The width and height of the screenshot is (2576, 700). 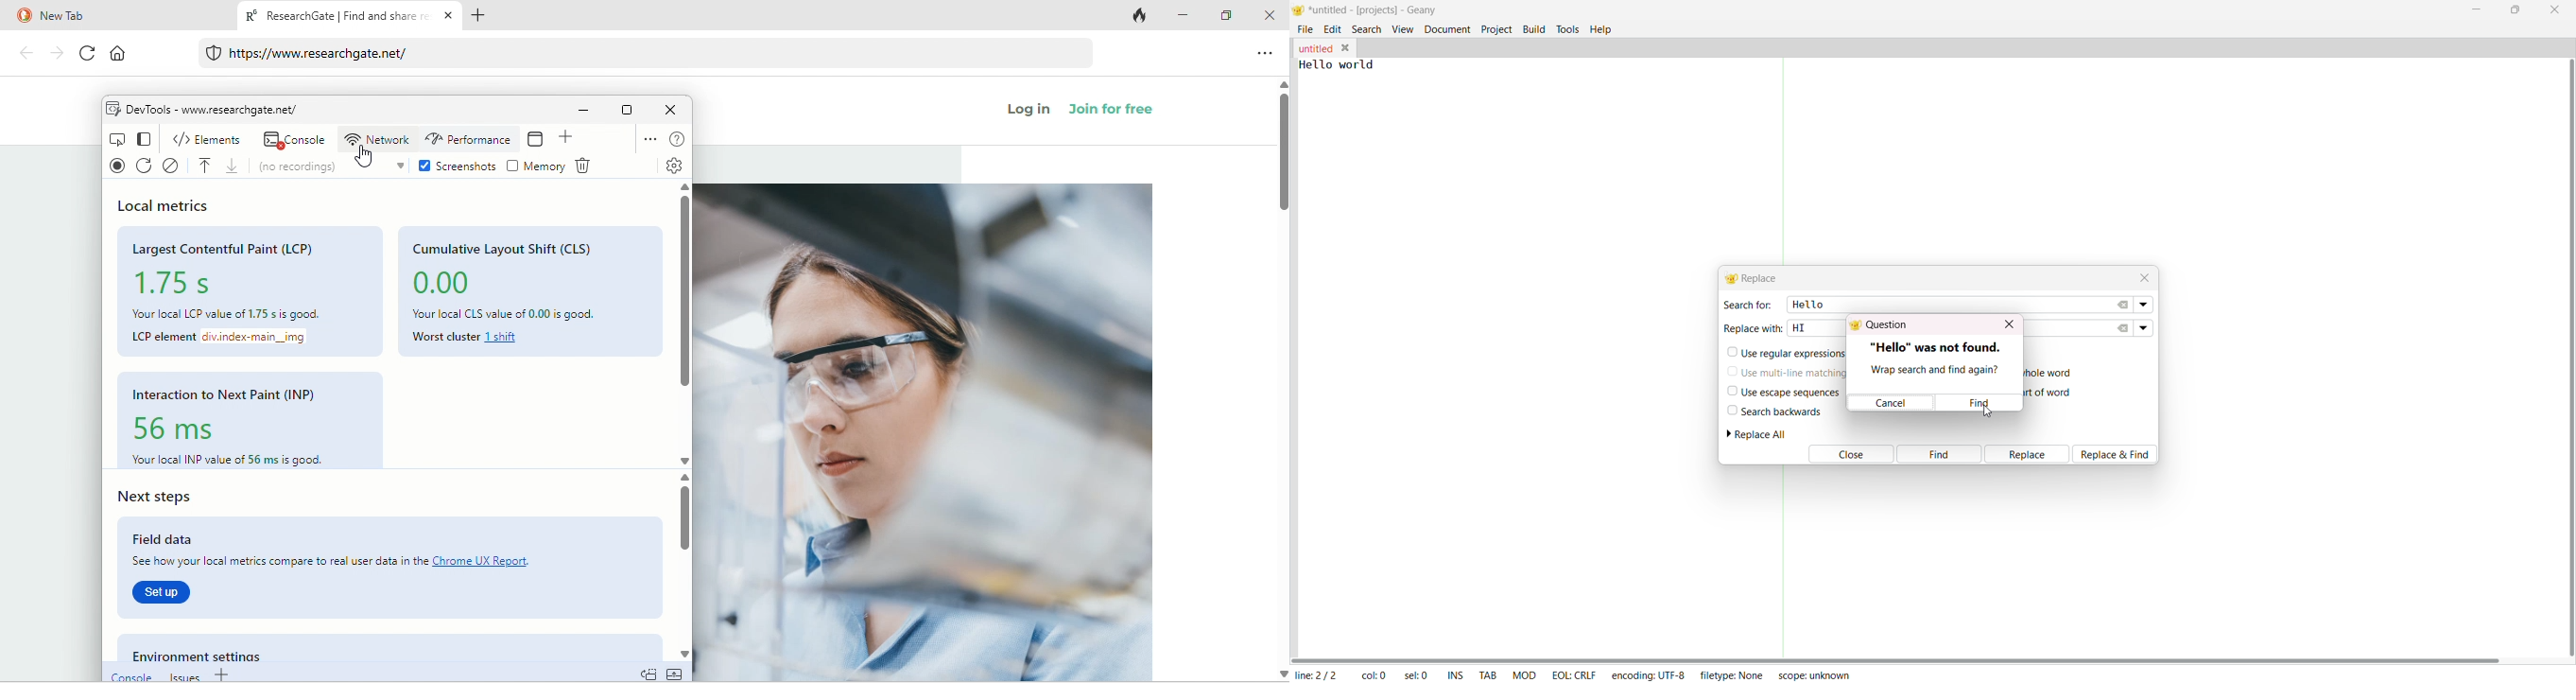 I want to click on cursor, so click(x=367, y=155).